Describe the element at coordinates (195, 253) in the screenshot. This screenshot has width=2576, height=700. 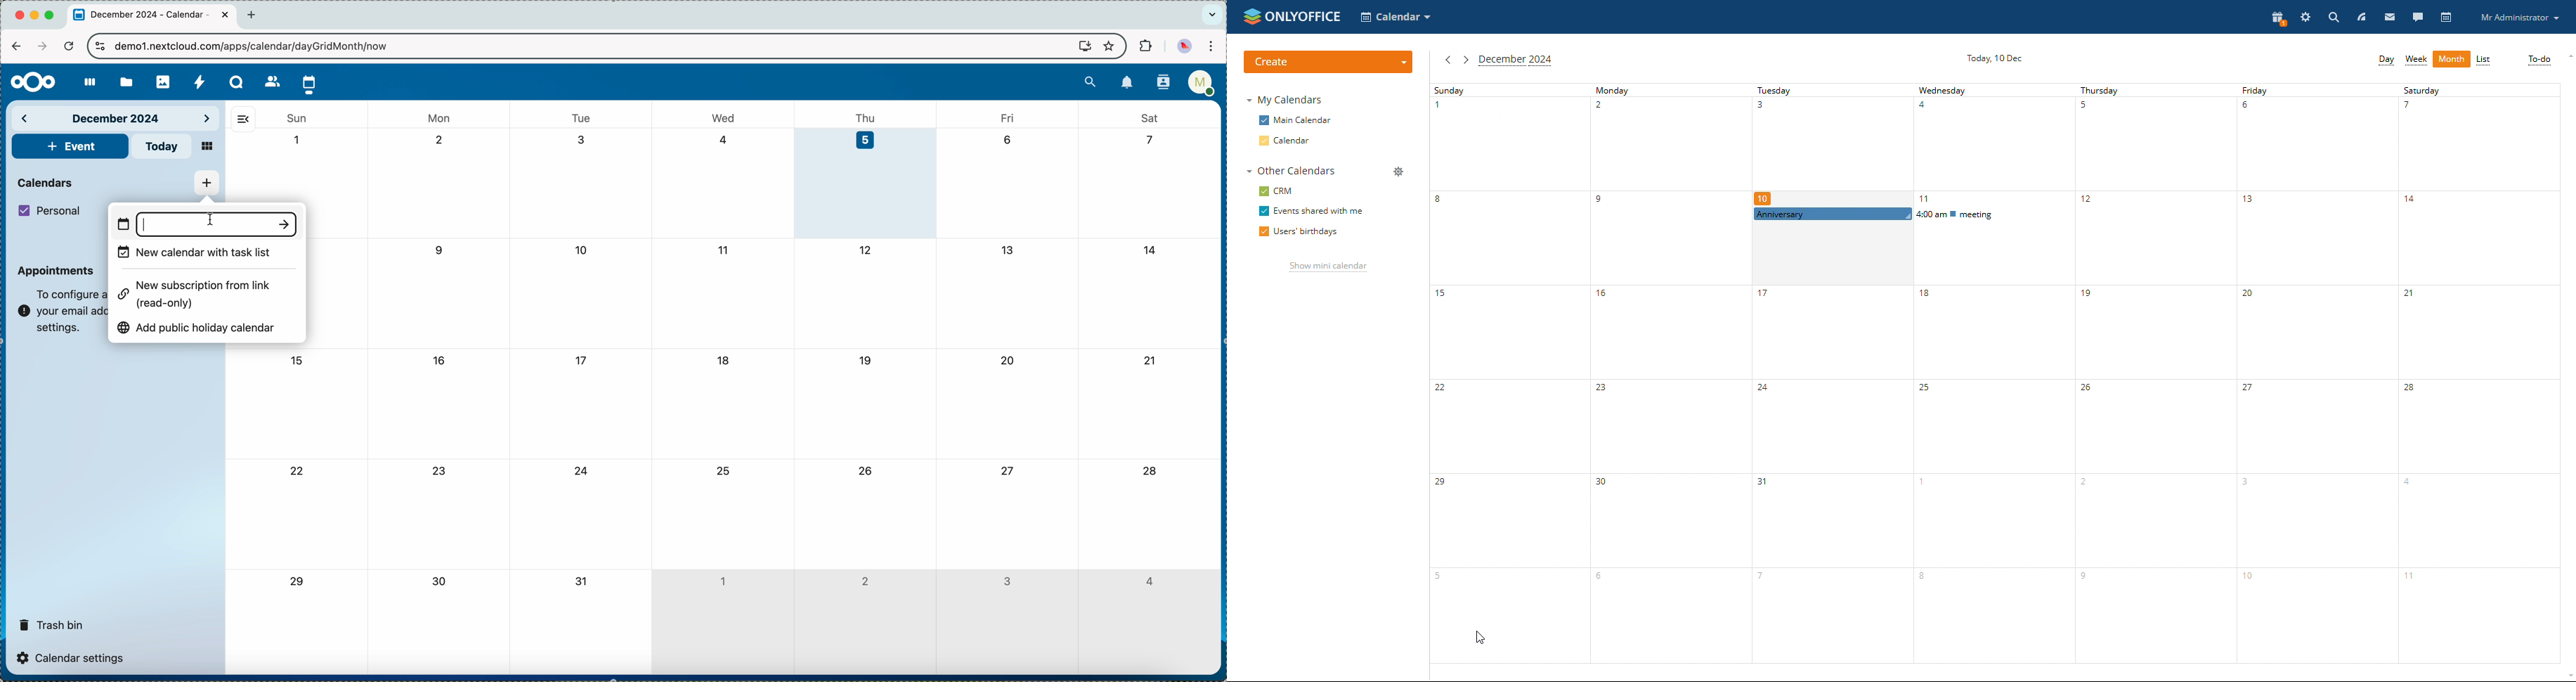
I see `new calendar with task list` at that location.